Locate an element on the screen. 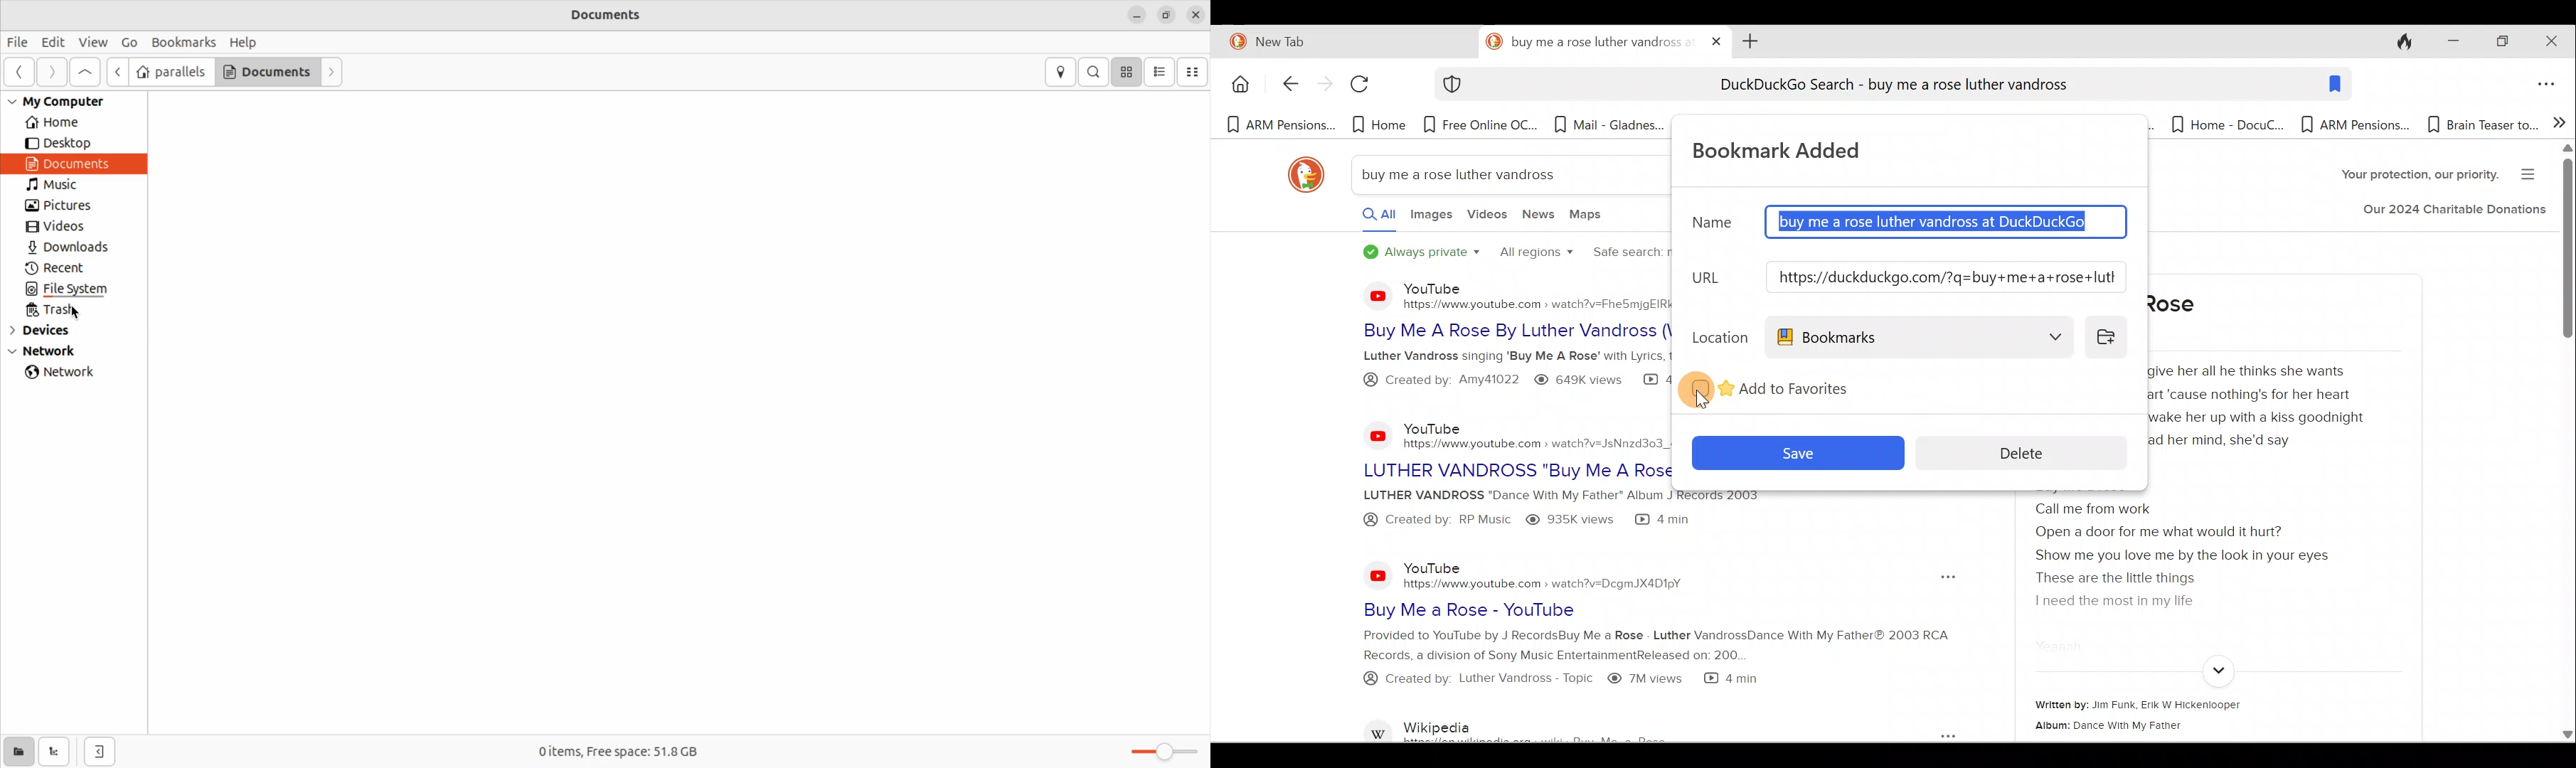 The image size is (2576, 784). Add new tab is located at coordinates (1747, 40).